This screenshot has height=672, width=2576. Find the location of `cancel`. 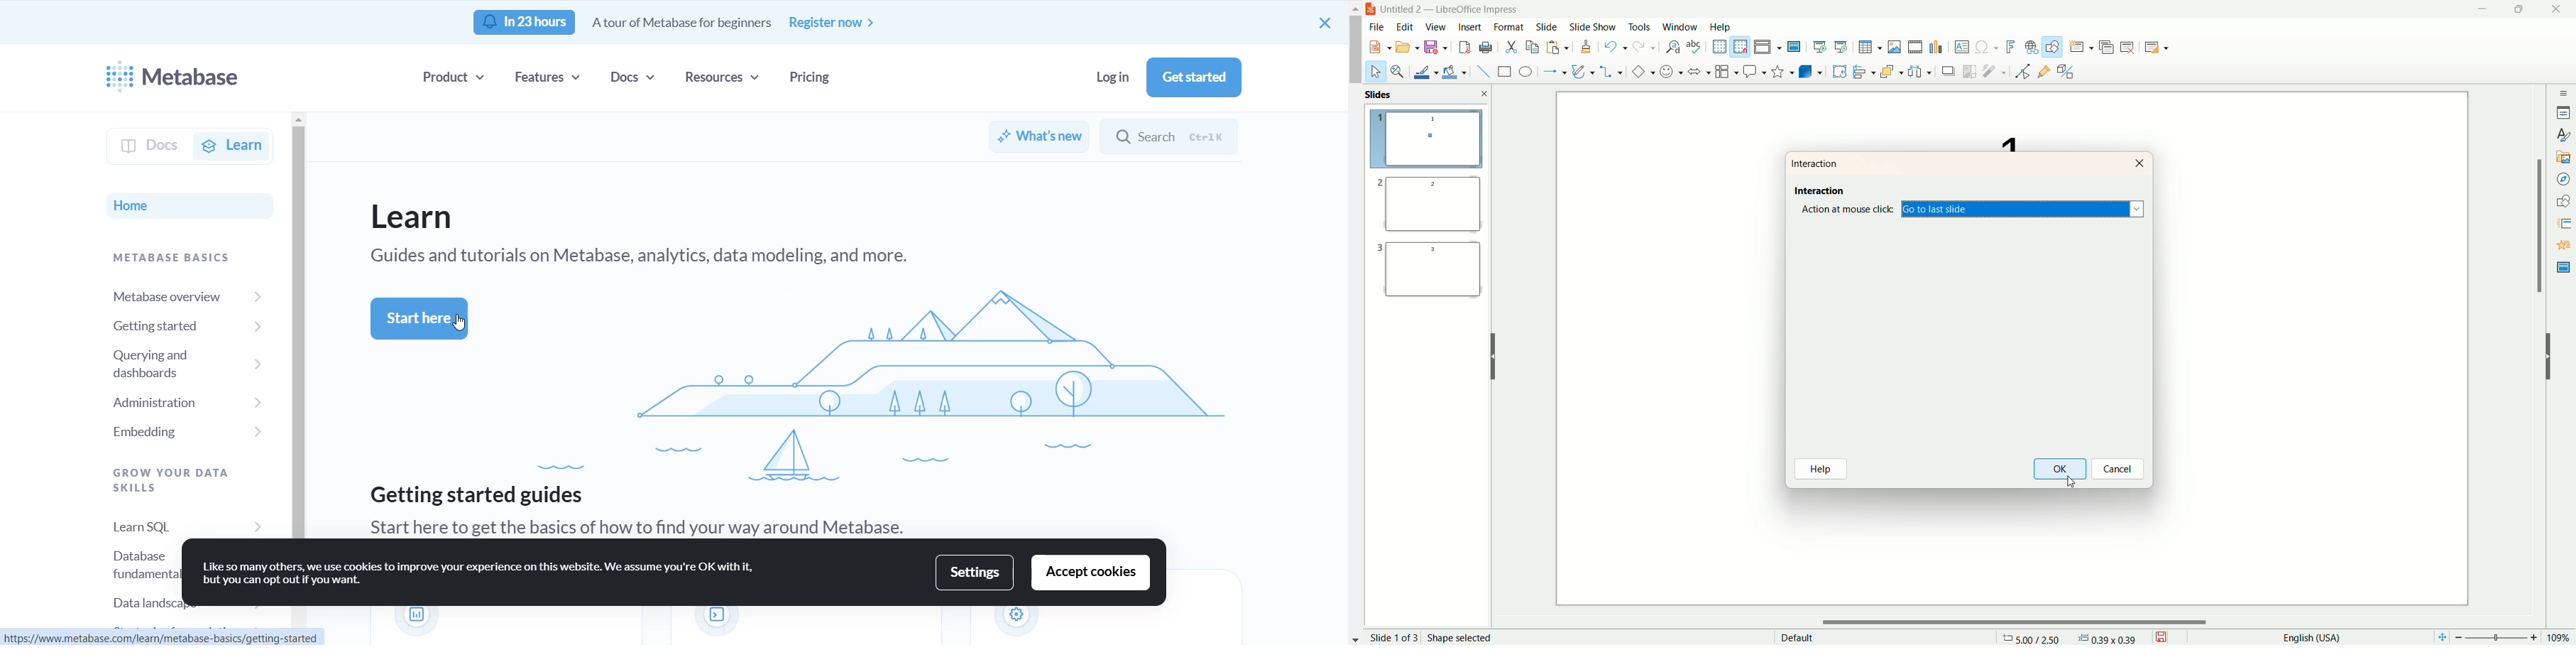

cancel is located at coordinates (2119, 468).